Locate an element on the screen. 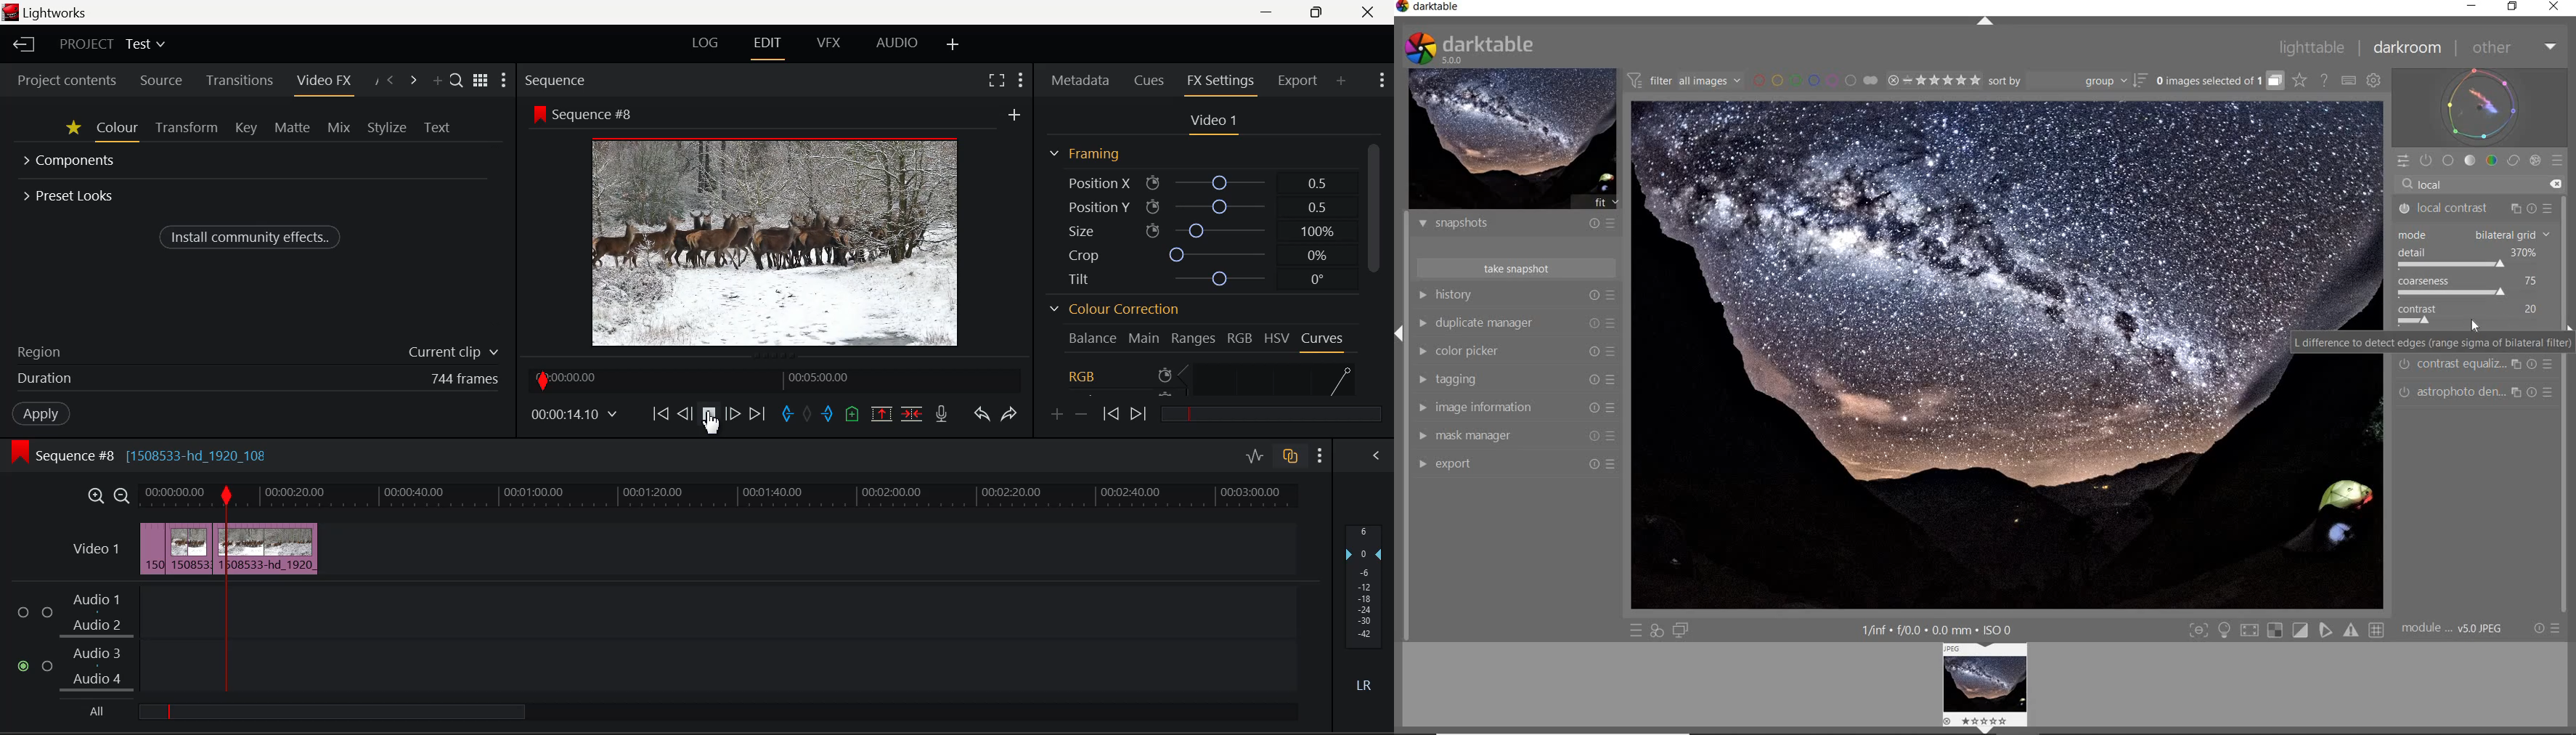 This screenshot has width=2576, height=756. Preset Looks is located at coordinates (70, 194).